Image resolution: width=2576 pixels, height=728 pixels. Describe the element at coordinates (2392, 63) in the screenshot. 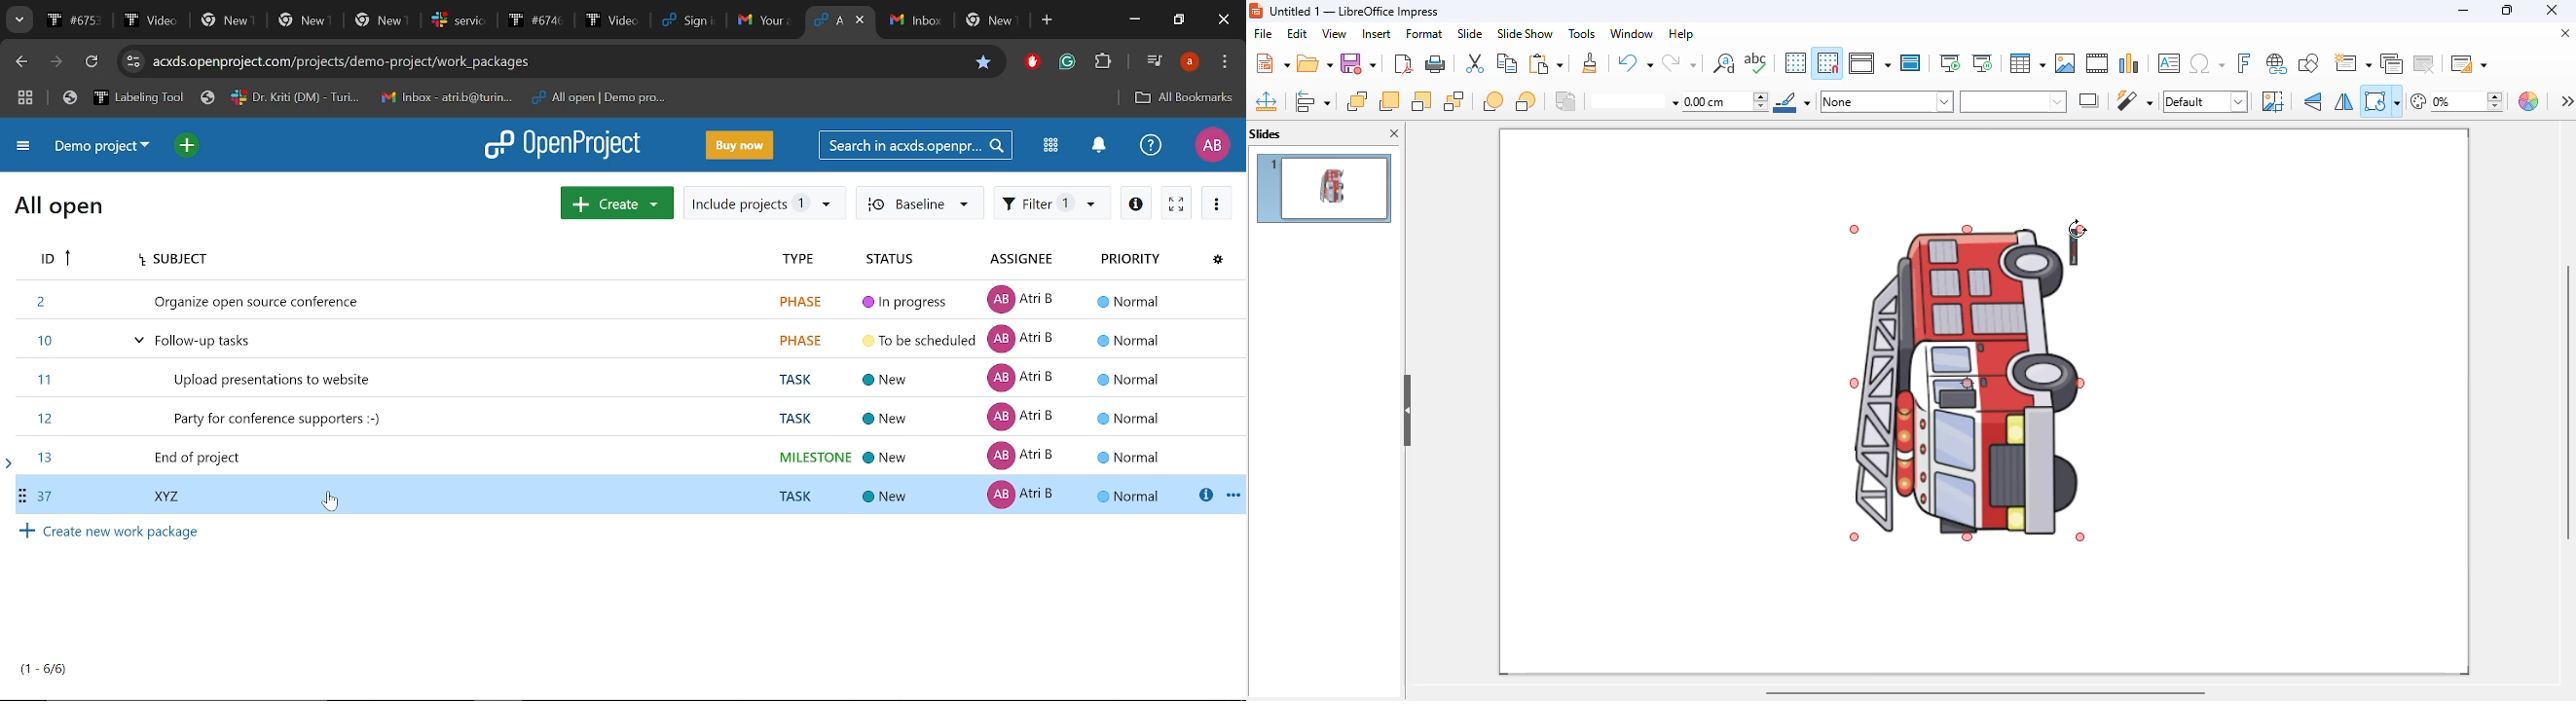

I see `duplicate slide` at that location.